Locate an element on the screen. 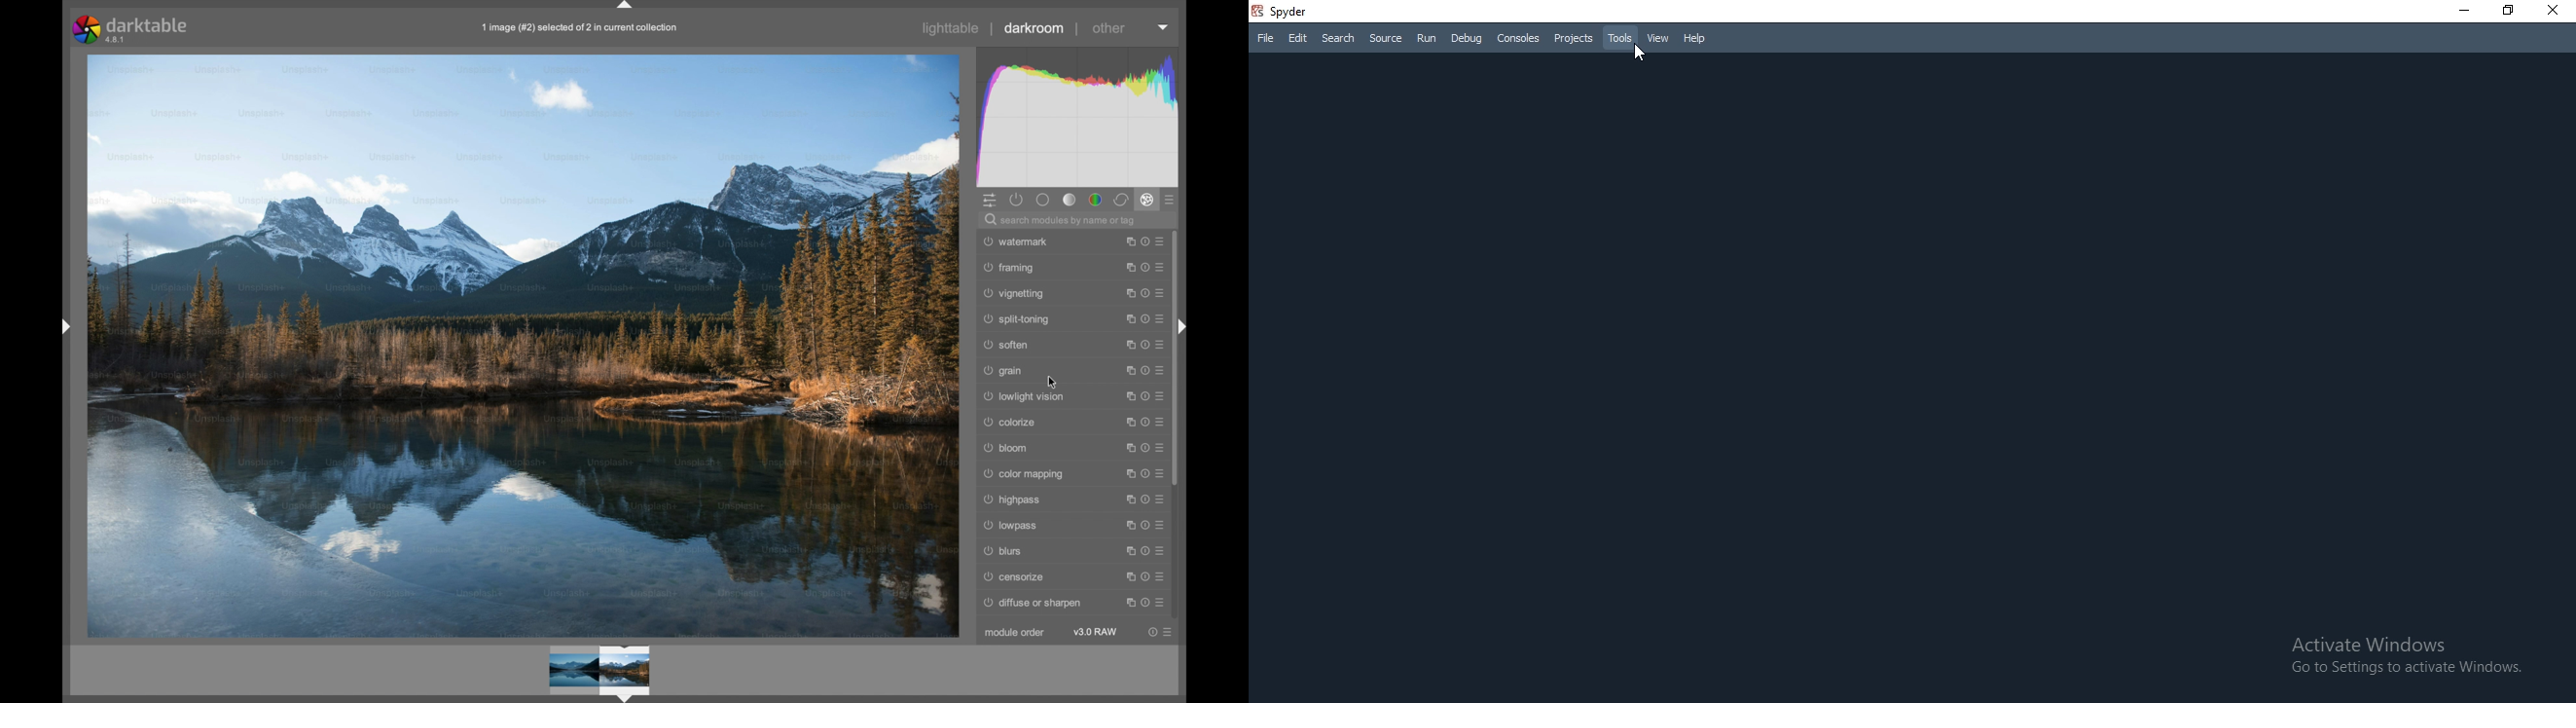 The width and height of the screenshot is (2576, 728). instance is located at coordinates (1126, 447).